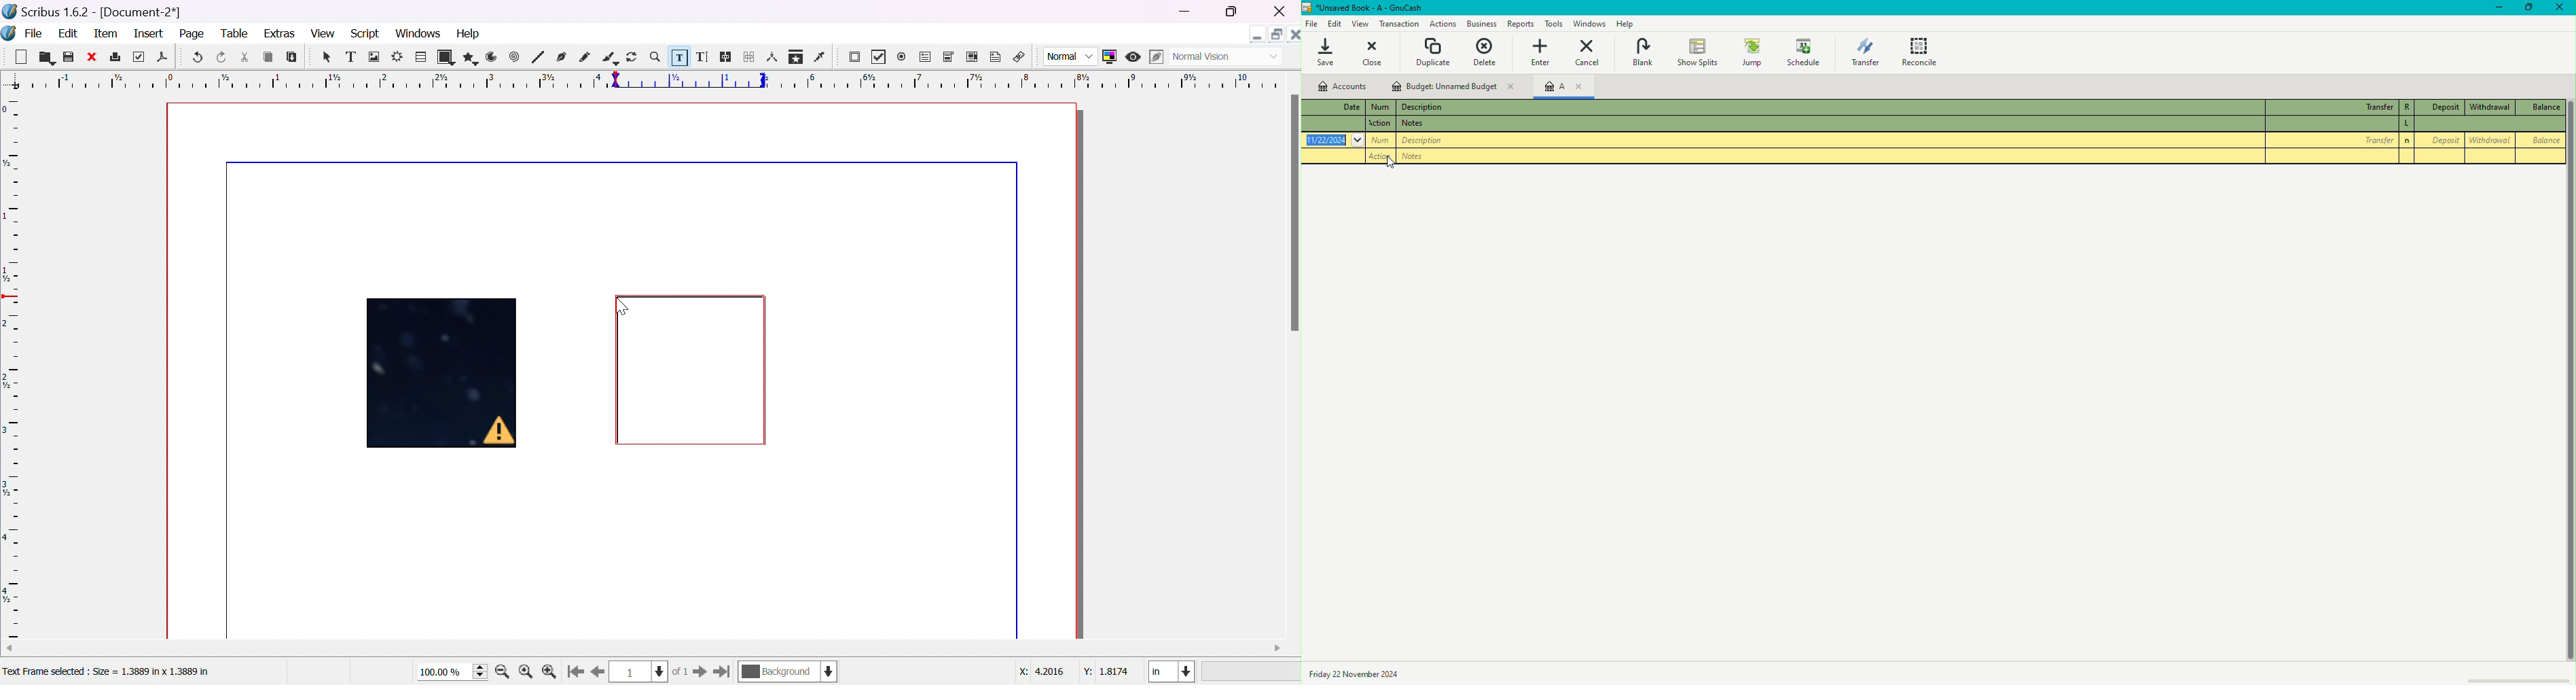 This screenshot has height=700, width=2576. What do you see at coordinates (1172, 672) in the screenshot?
I see `in` at bounding box center [1172, 672].